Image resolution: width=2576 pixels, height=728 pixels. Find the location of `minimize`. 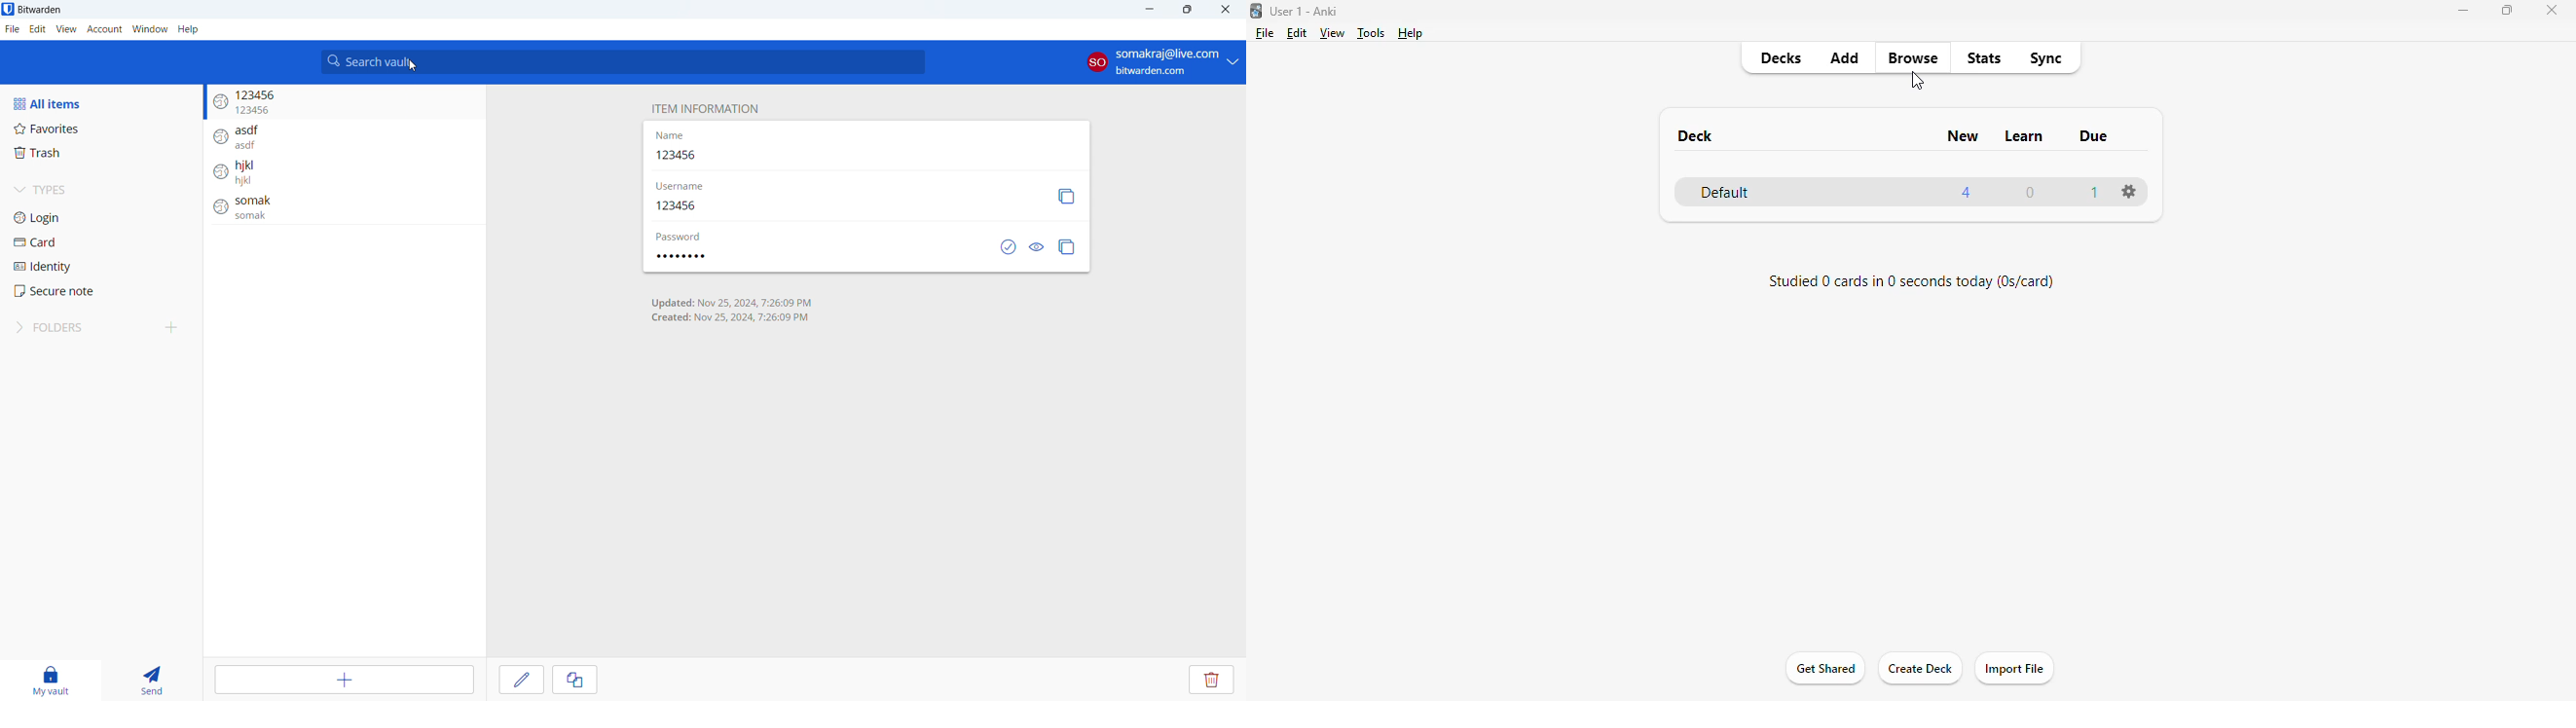

minimize is located at coordinates (2462, 11).